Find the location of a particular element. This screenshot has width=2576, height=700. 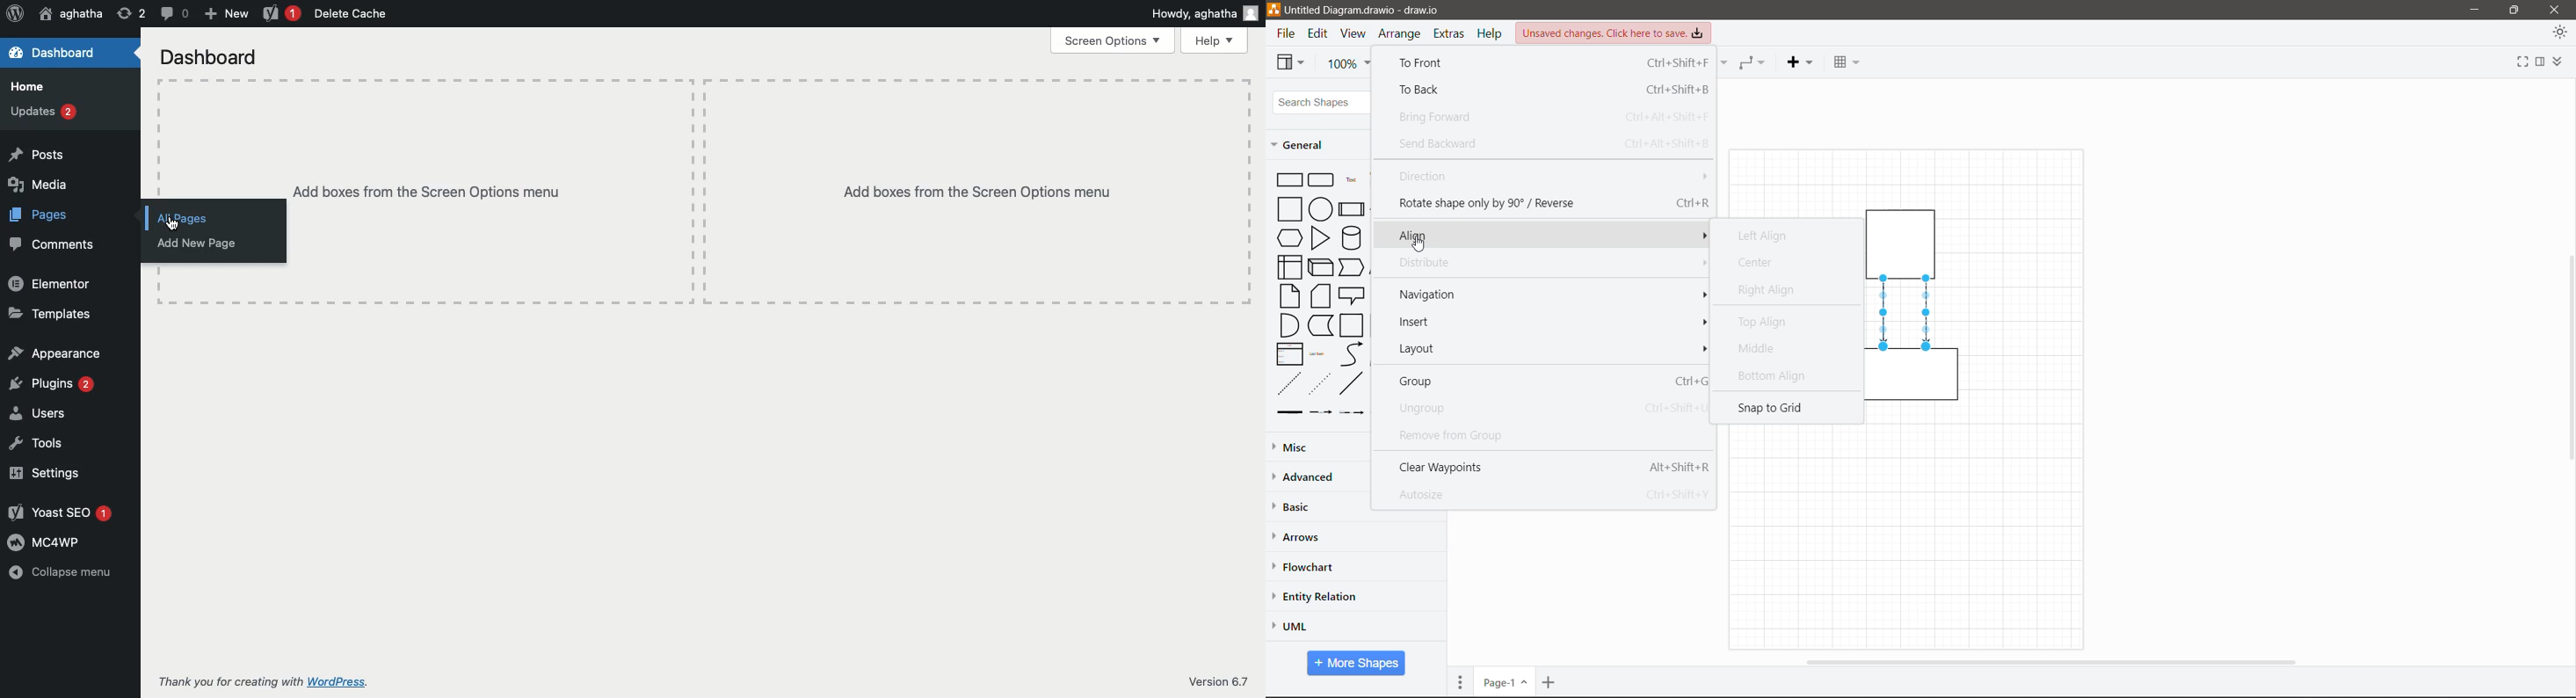

To Back CTRL+Shift+B is located at coordinates (1546, 89).